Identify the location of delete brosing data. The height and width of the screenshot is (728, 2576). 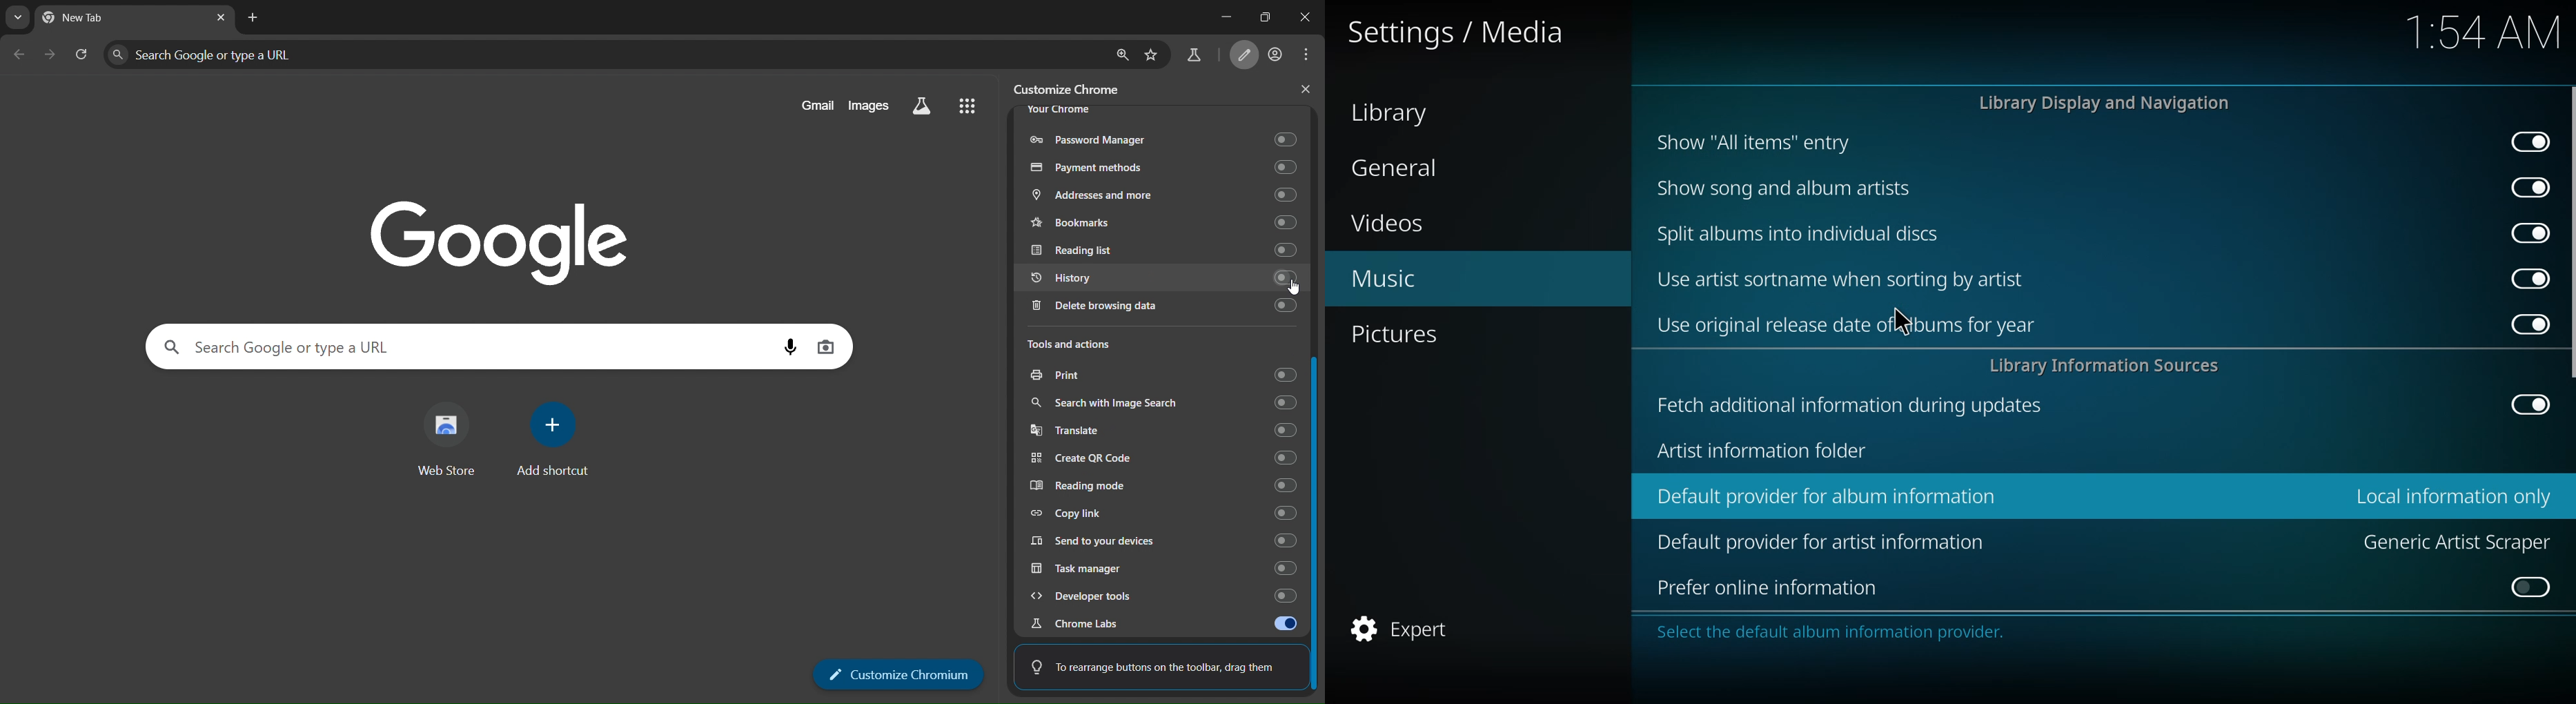
(1159, 309).